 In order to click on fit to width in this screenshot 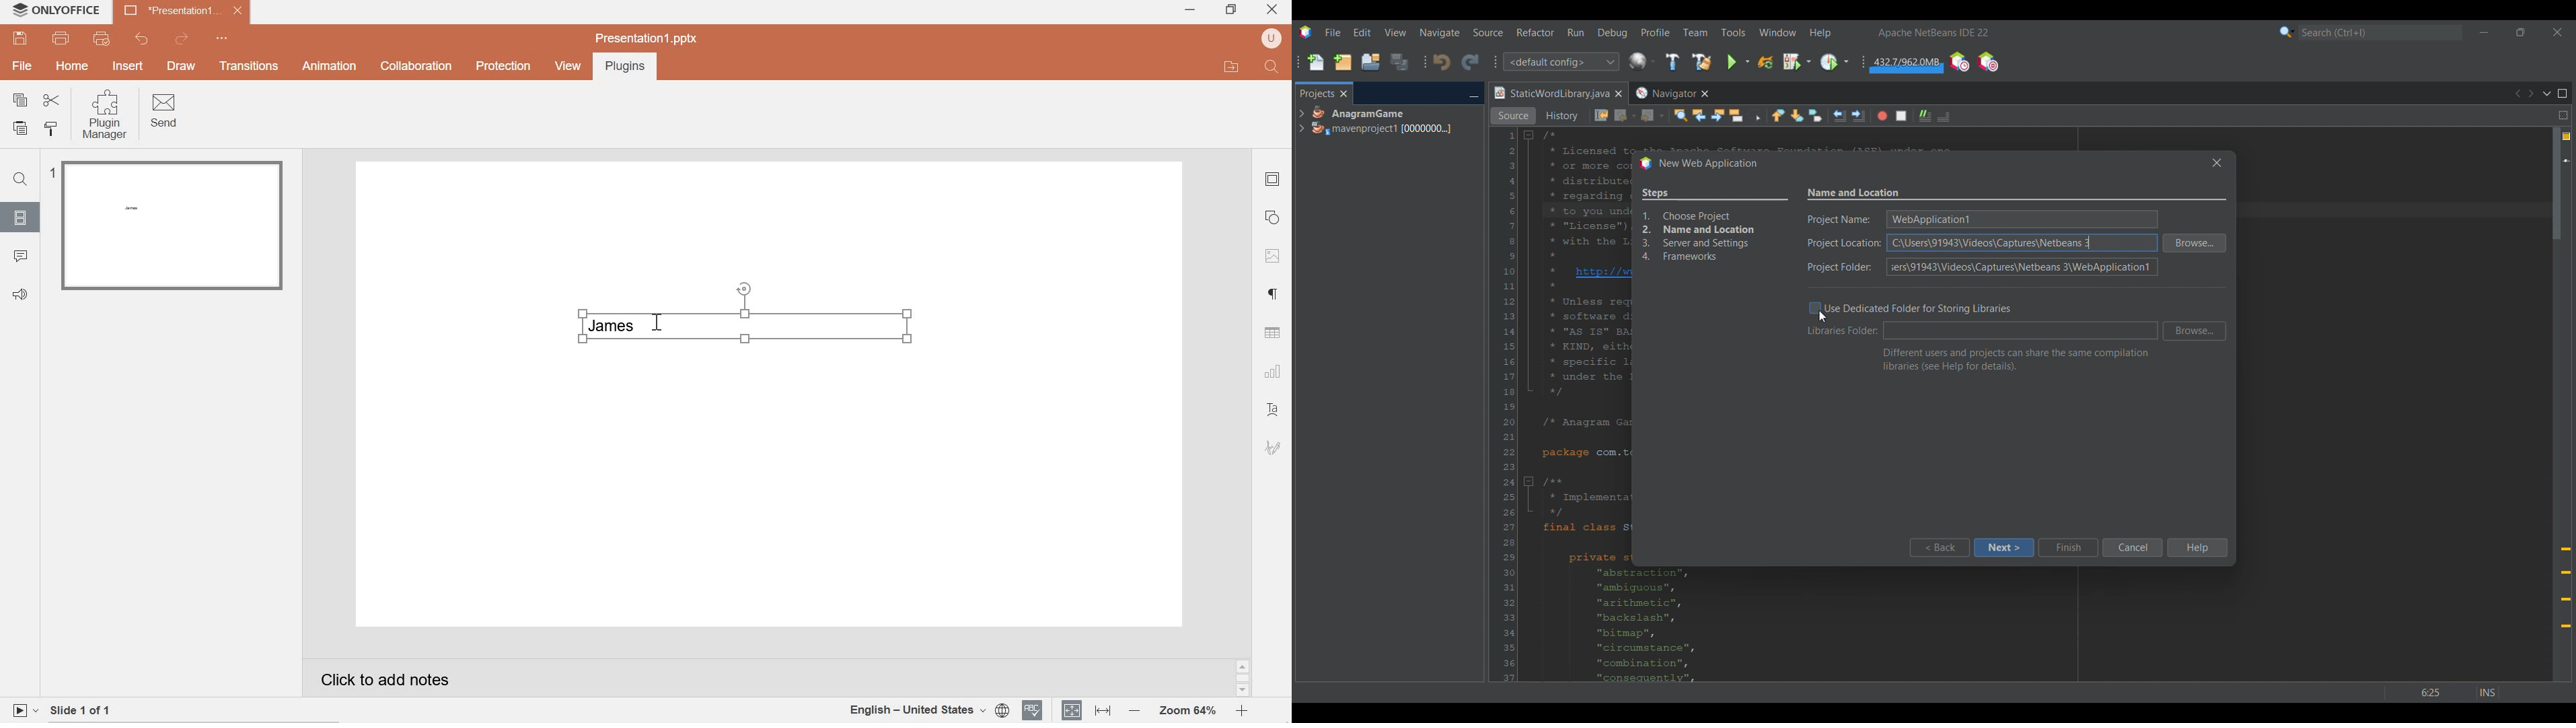, I will do `click(1101, 711)`.